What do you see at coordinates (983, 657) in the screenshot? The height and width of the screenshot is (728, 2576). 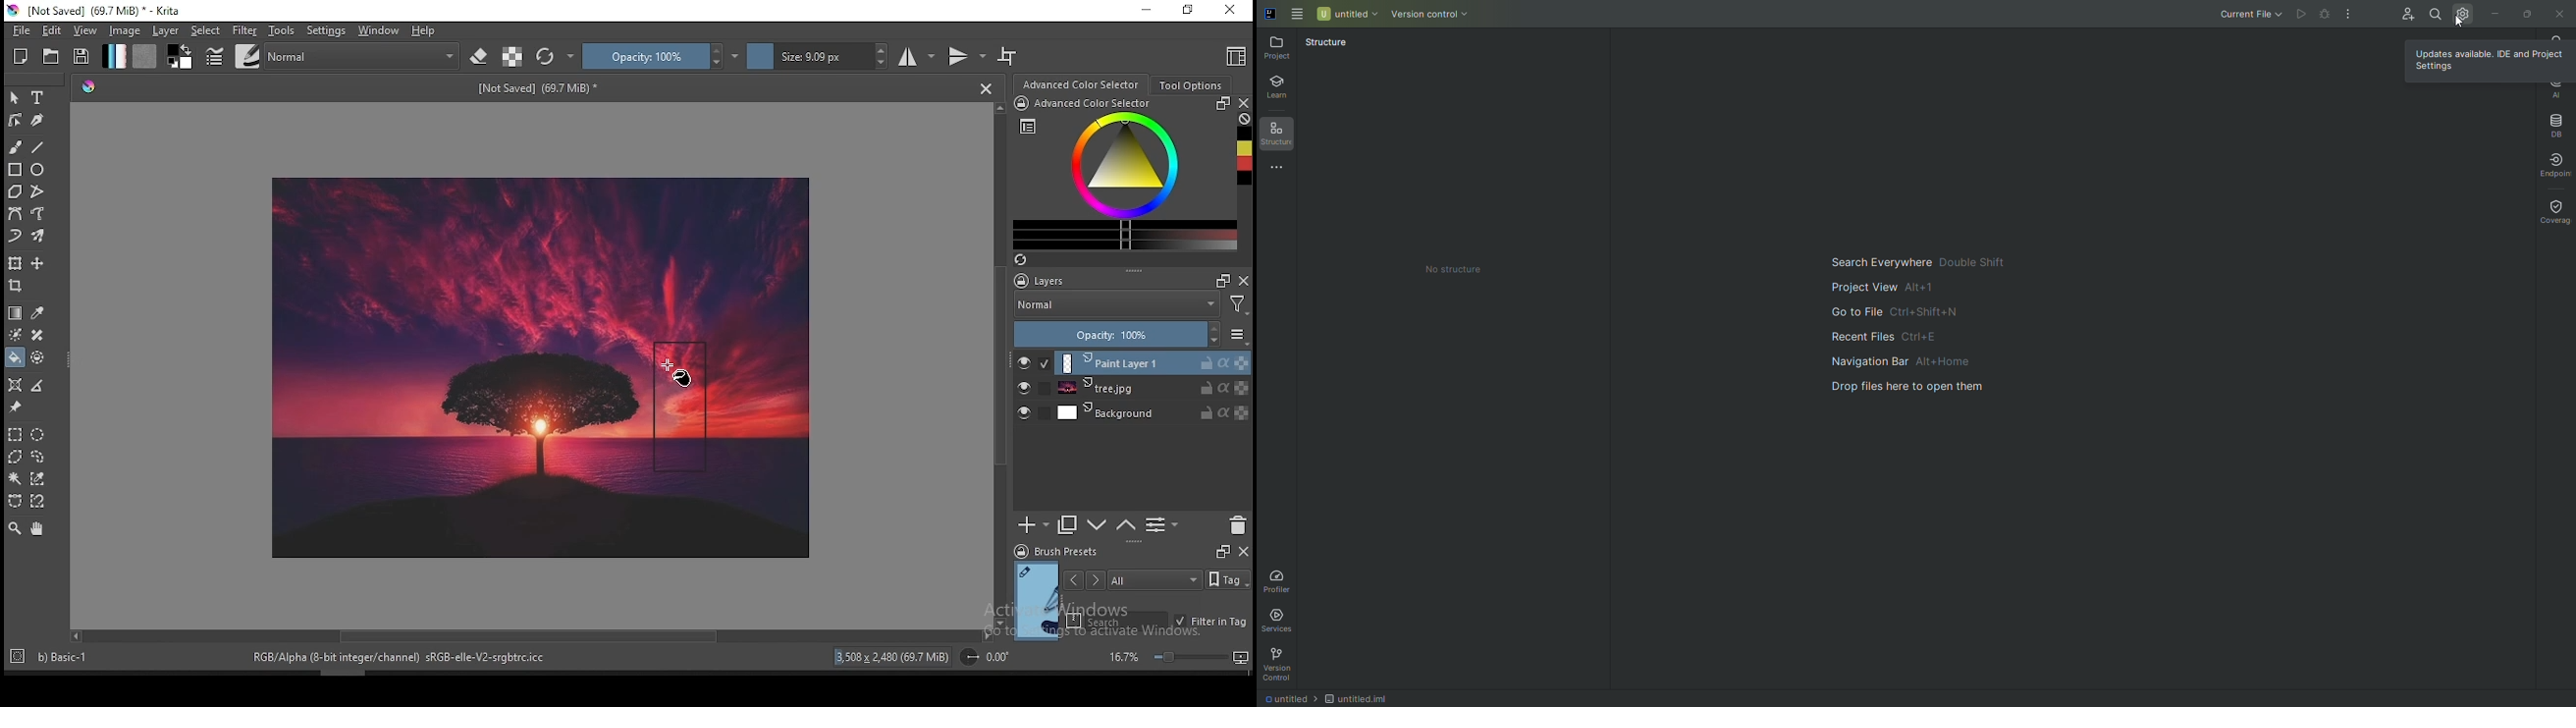 I see `roattion` at bounding box center [983, 657].